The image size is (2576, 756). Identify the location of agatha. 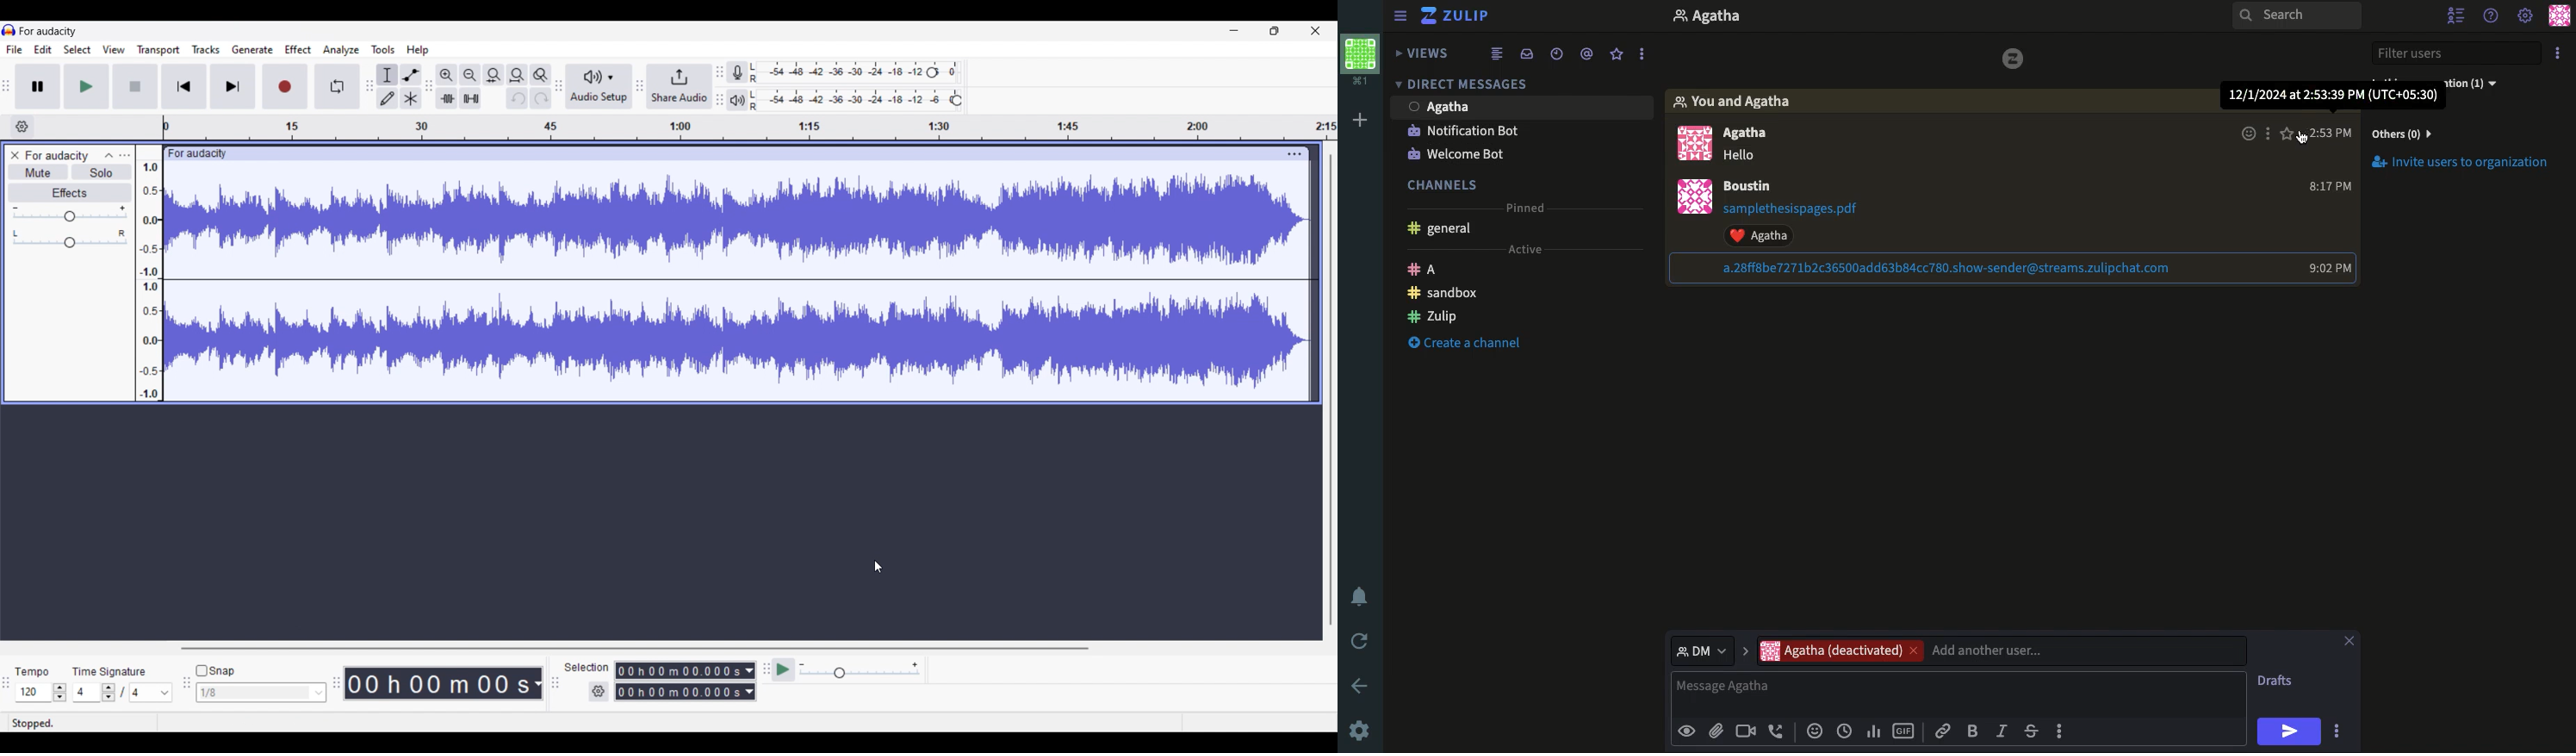
(1830, 650).